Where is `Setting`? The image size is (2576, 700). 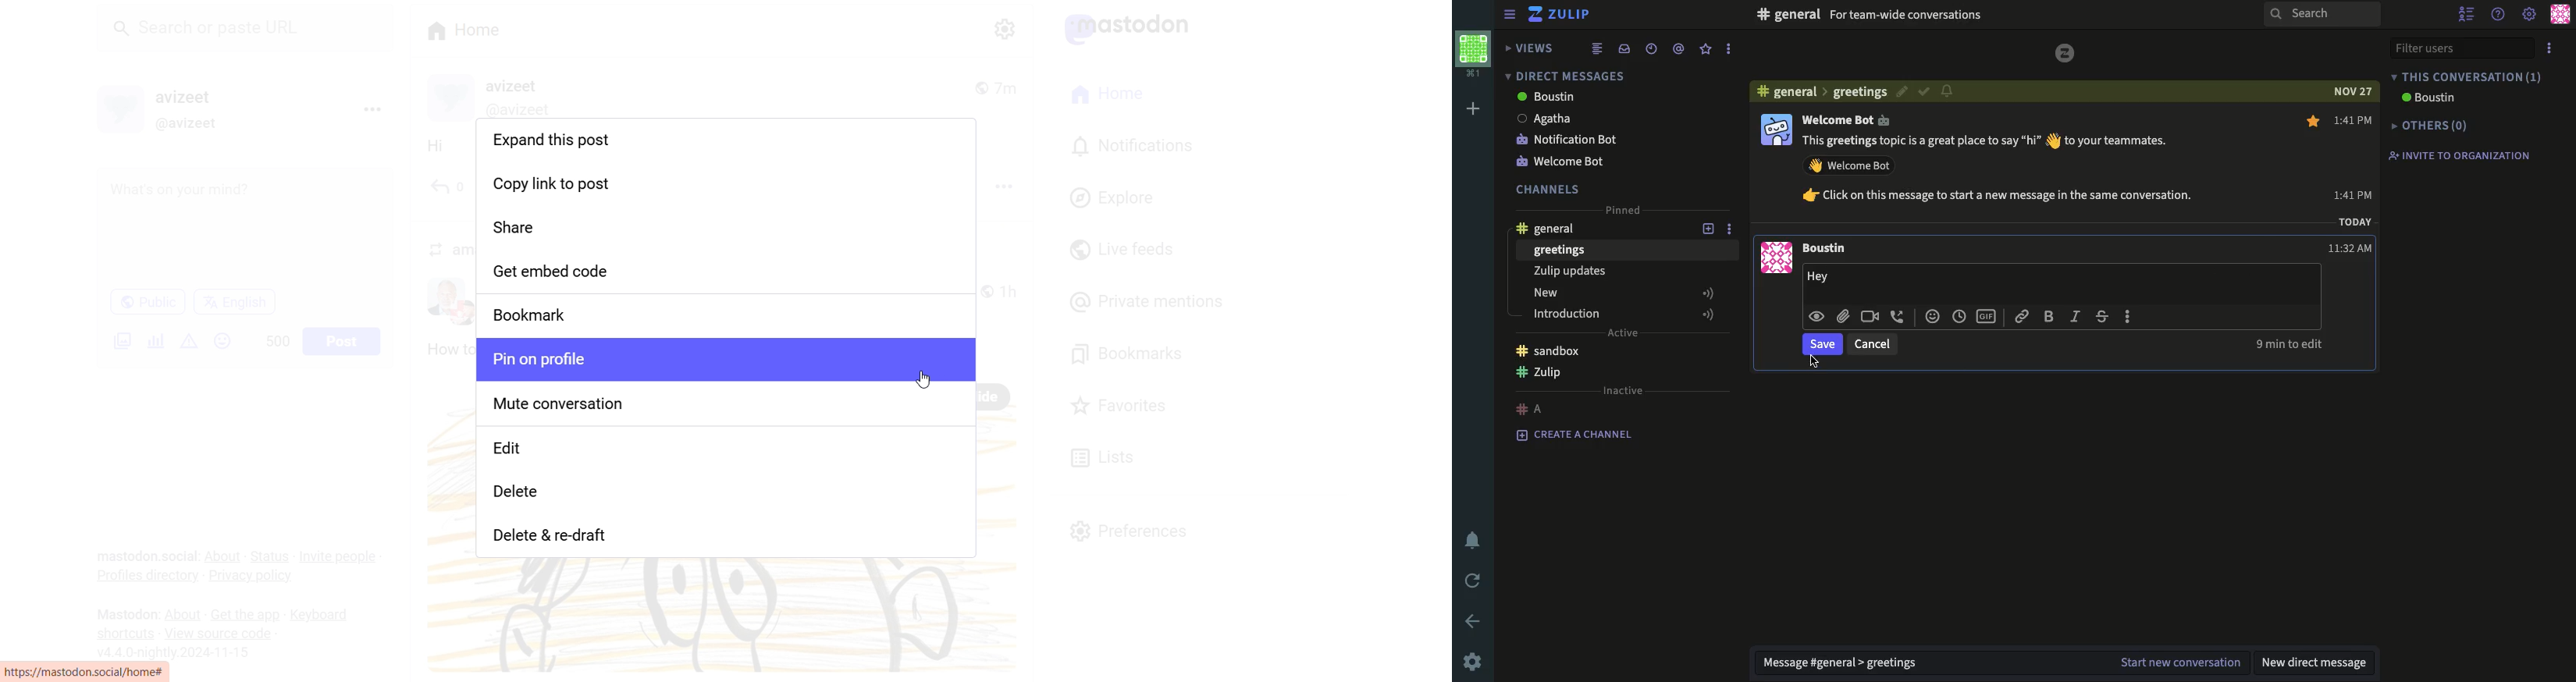
Setting is located at coordinates (1002, 28).